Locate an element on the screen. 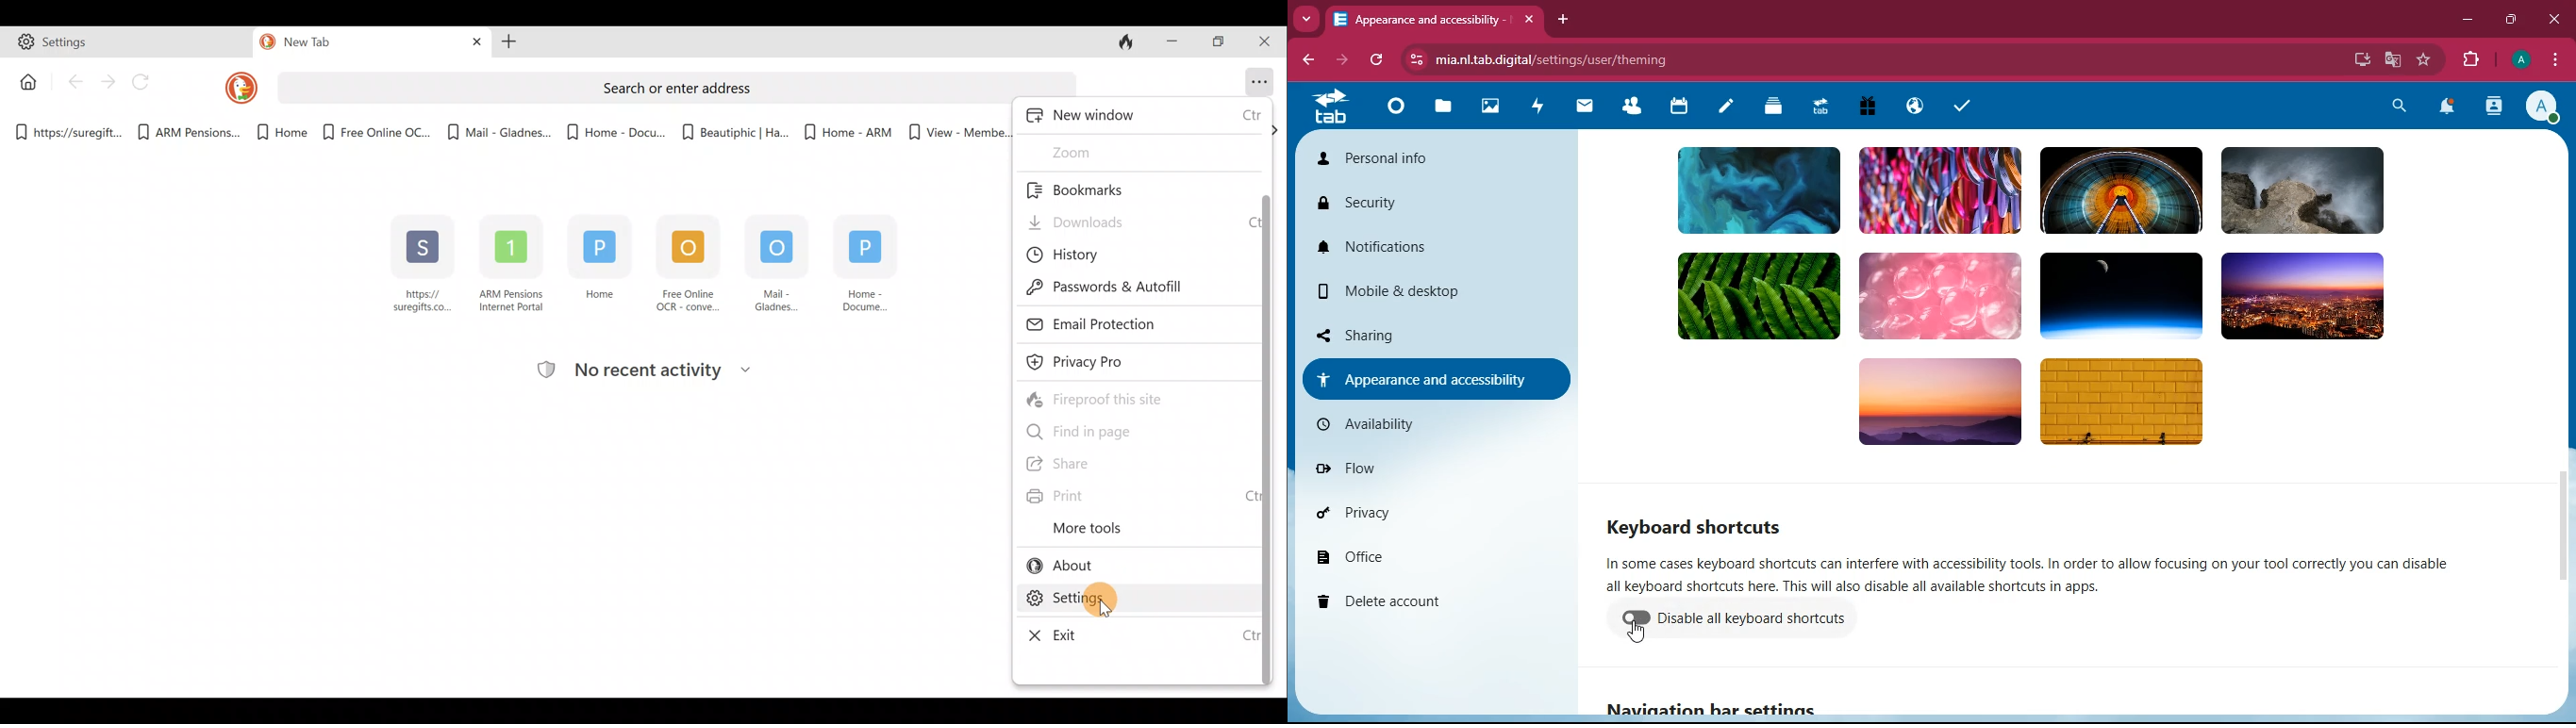 This screenshot has height=728, width=2576. Bookmark 4 is located at coordinates (373, 131).